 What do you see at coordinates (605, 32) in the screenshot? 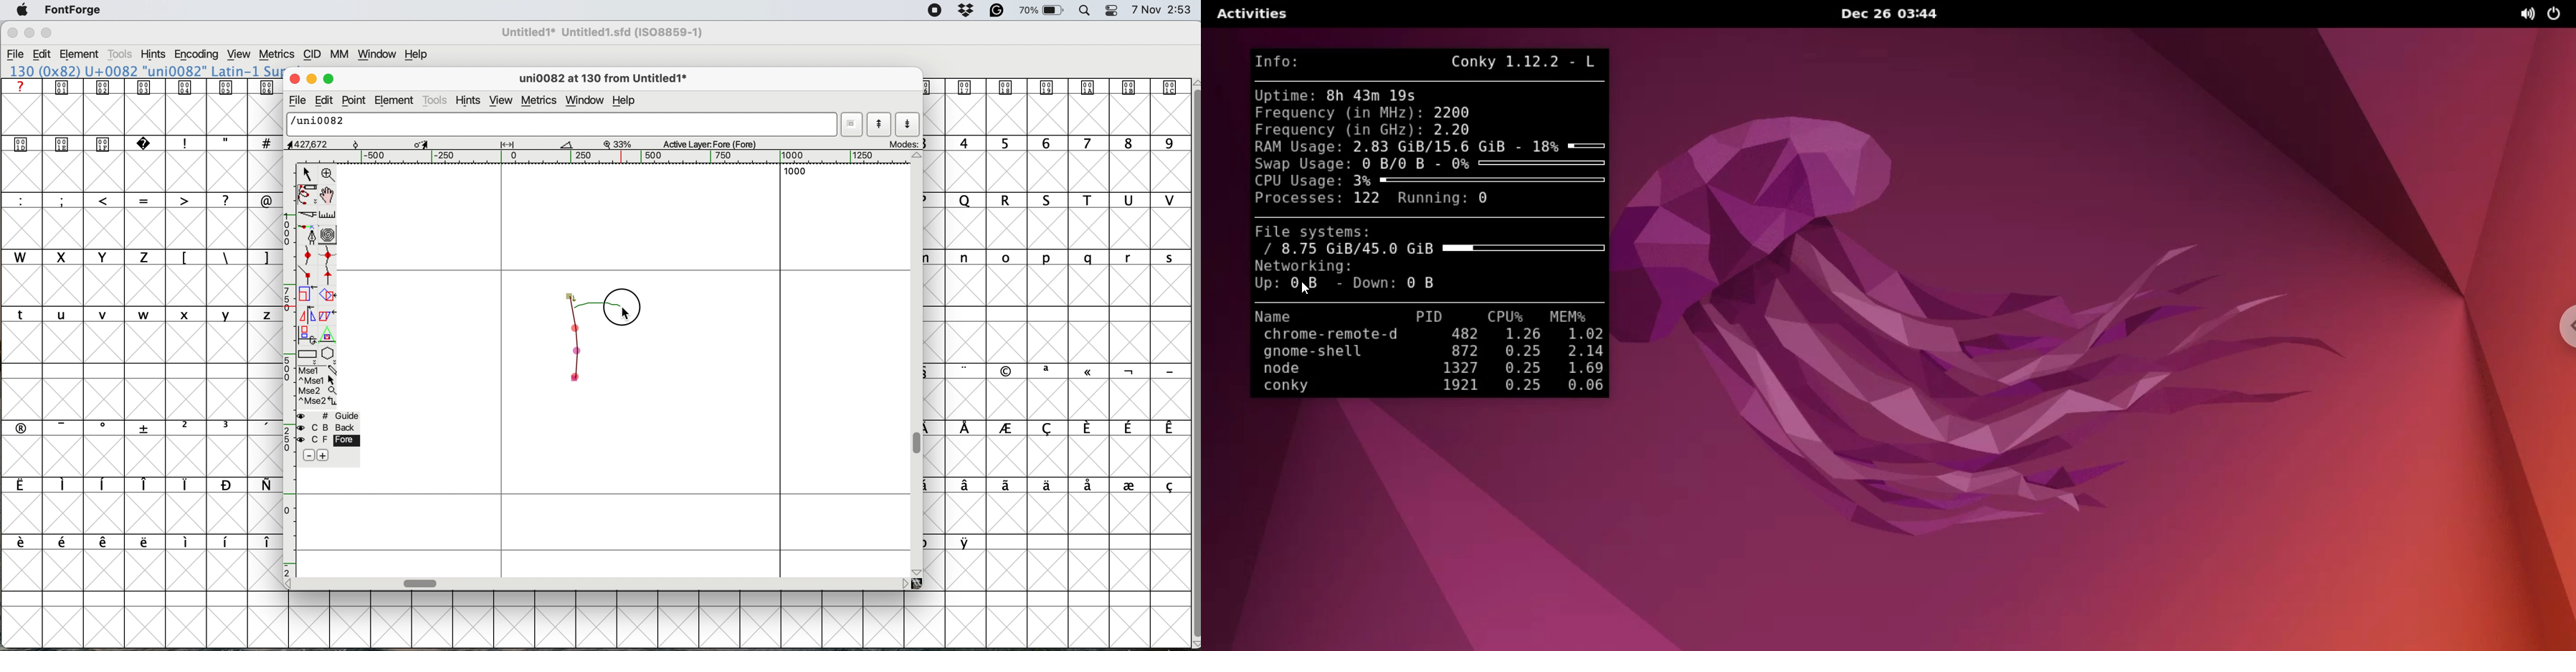
I see `Untitled1 Untitled1.sfd (ISO8859-1)` at bounding box center [605, 32].